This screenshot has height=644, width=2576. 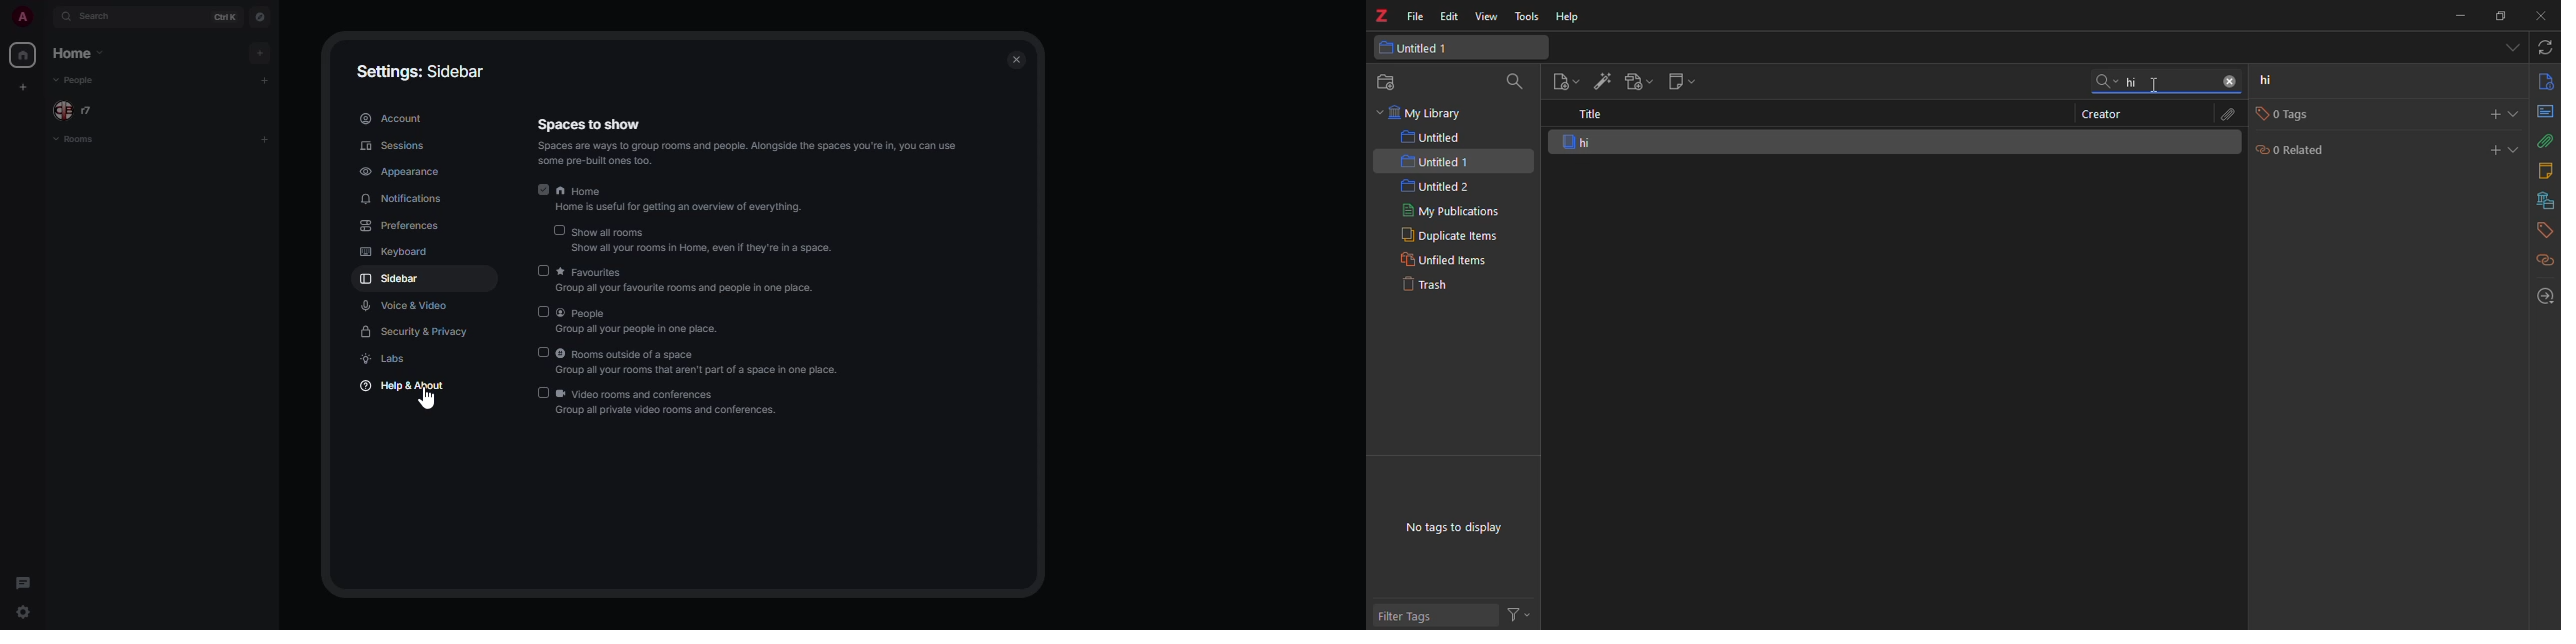 I want to click on tabs, so click(x=2511, y=48).